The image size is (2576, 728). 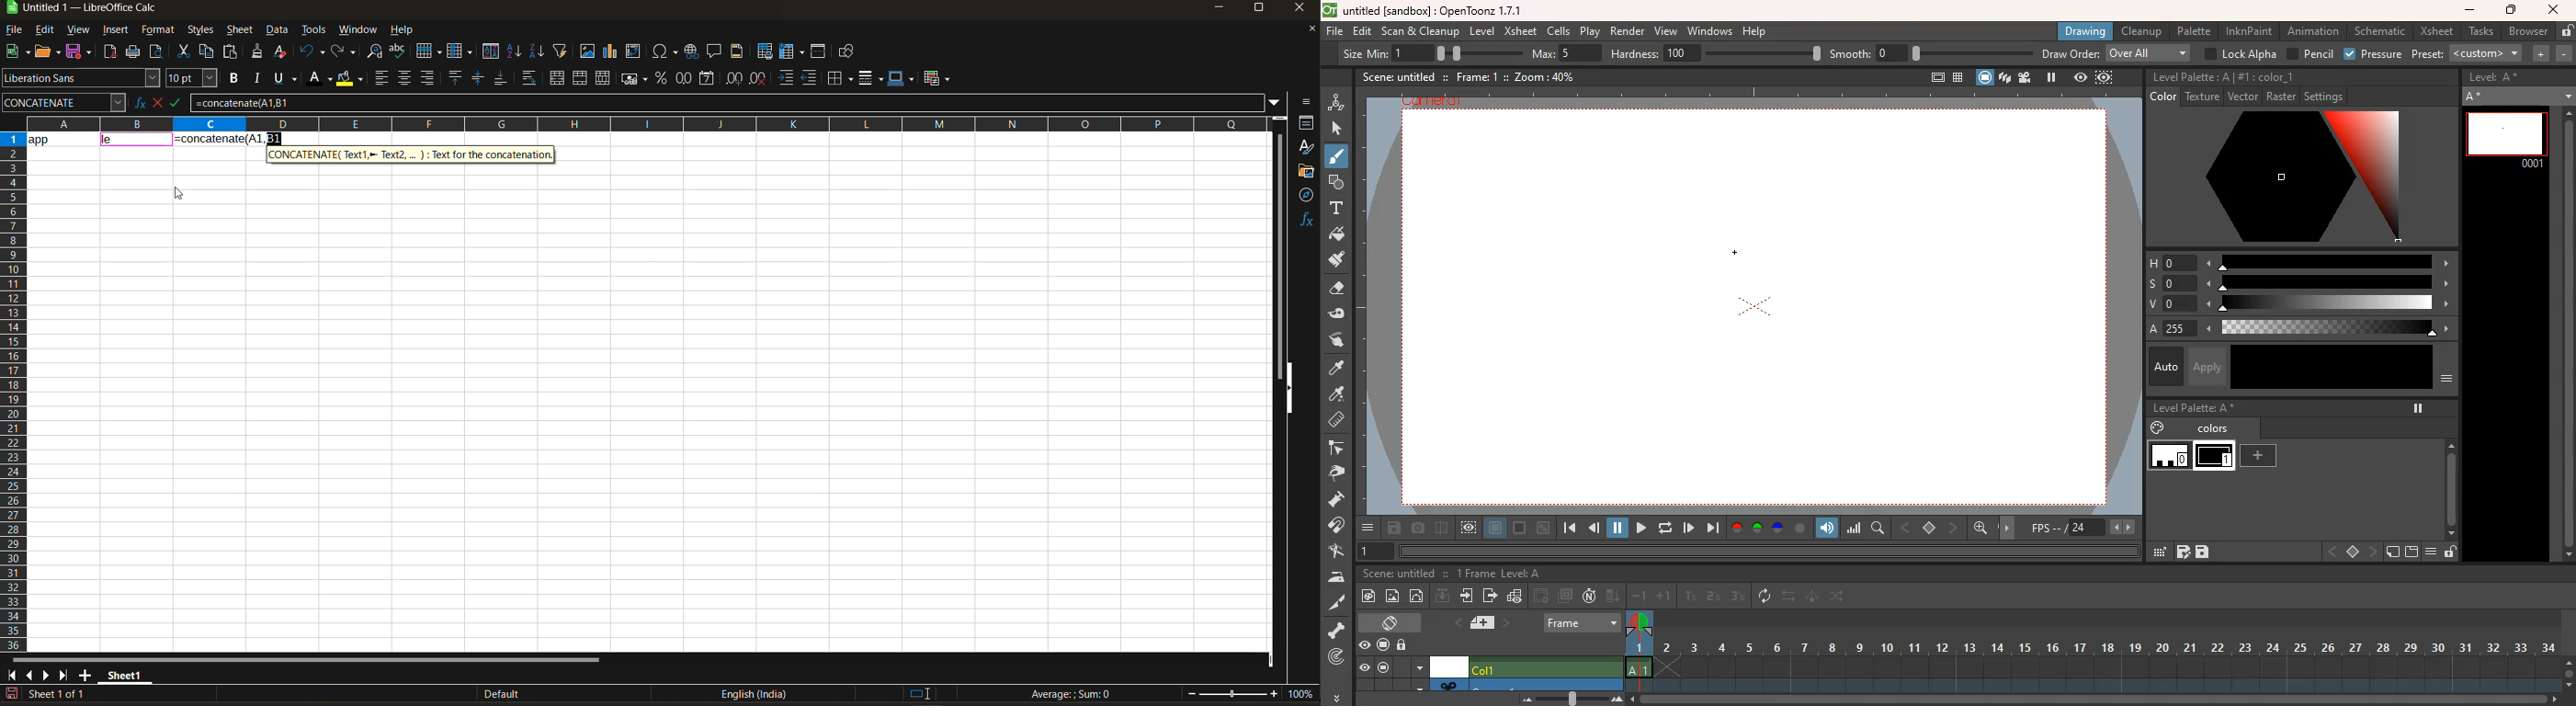 What do you see at coordinates (1779, 529) in the screenshot?
I see `blue` at bounding box center [1779, 529].